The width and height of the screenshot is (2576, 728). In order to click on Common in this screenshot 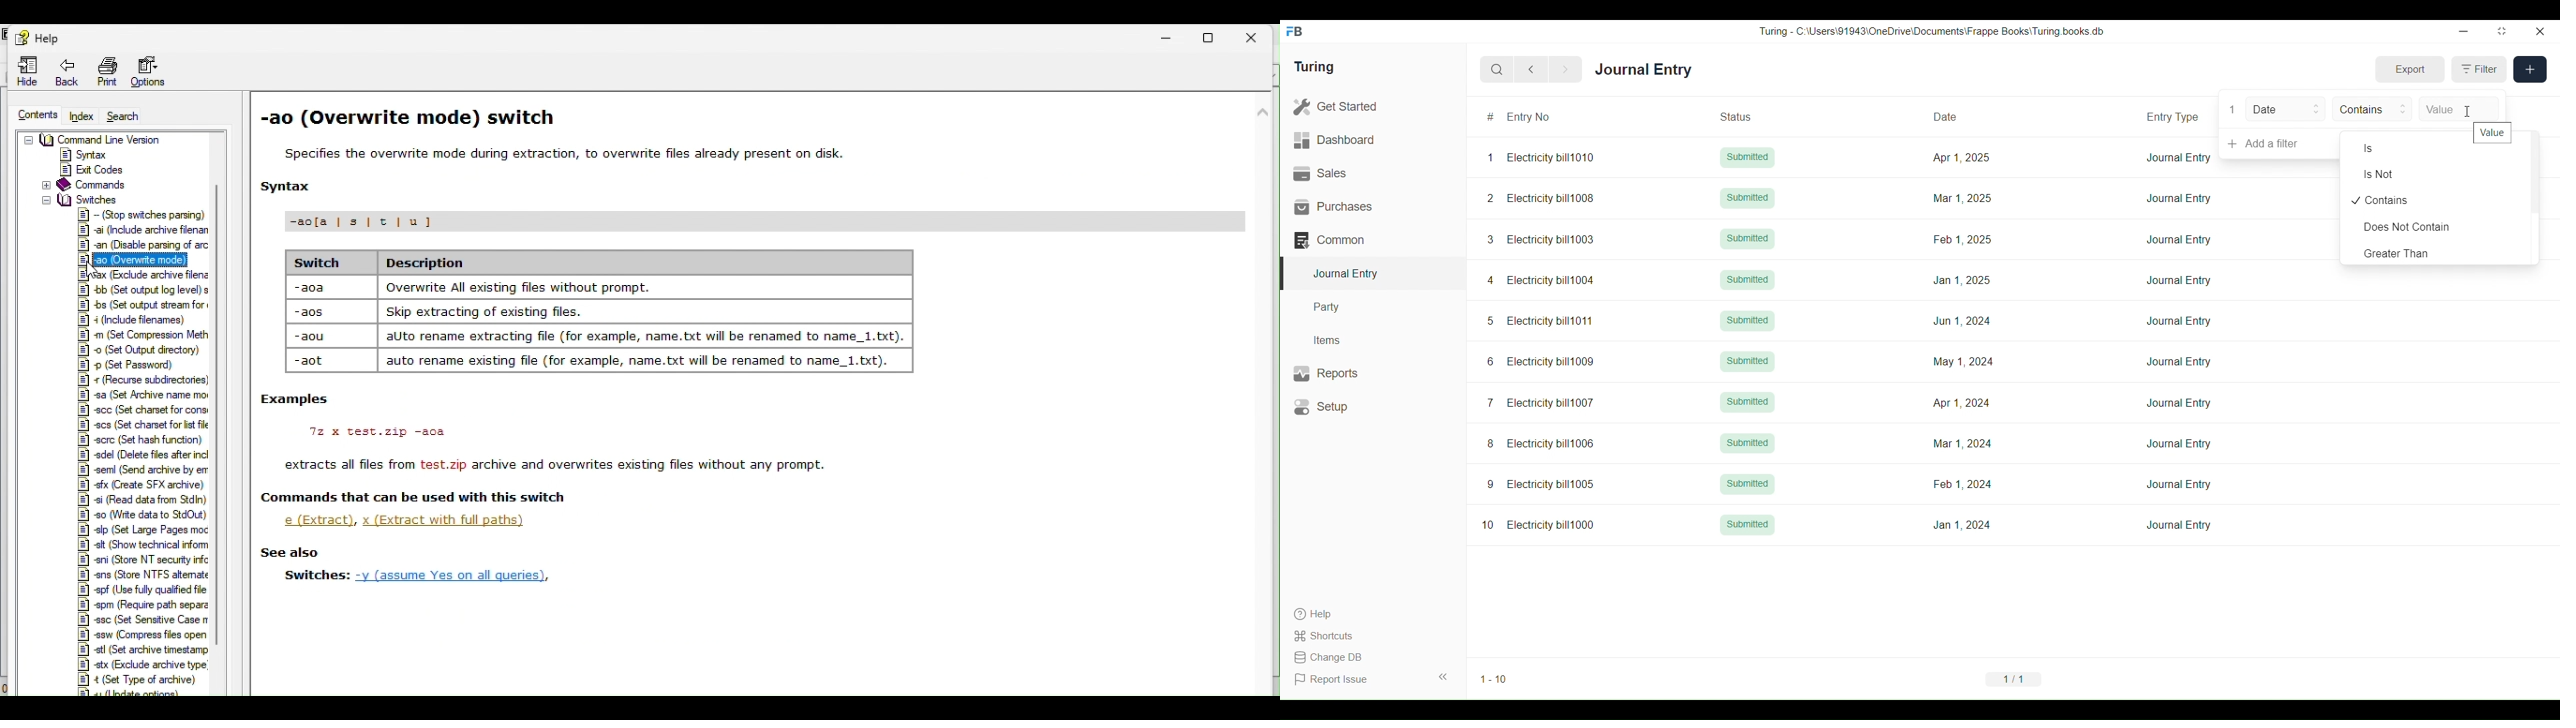, I will do `click(1373, 240)`.